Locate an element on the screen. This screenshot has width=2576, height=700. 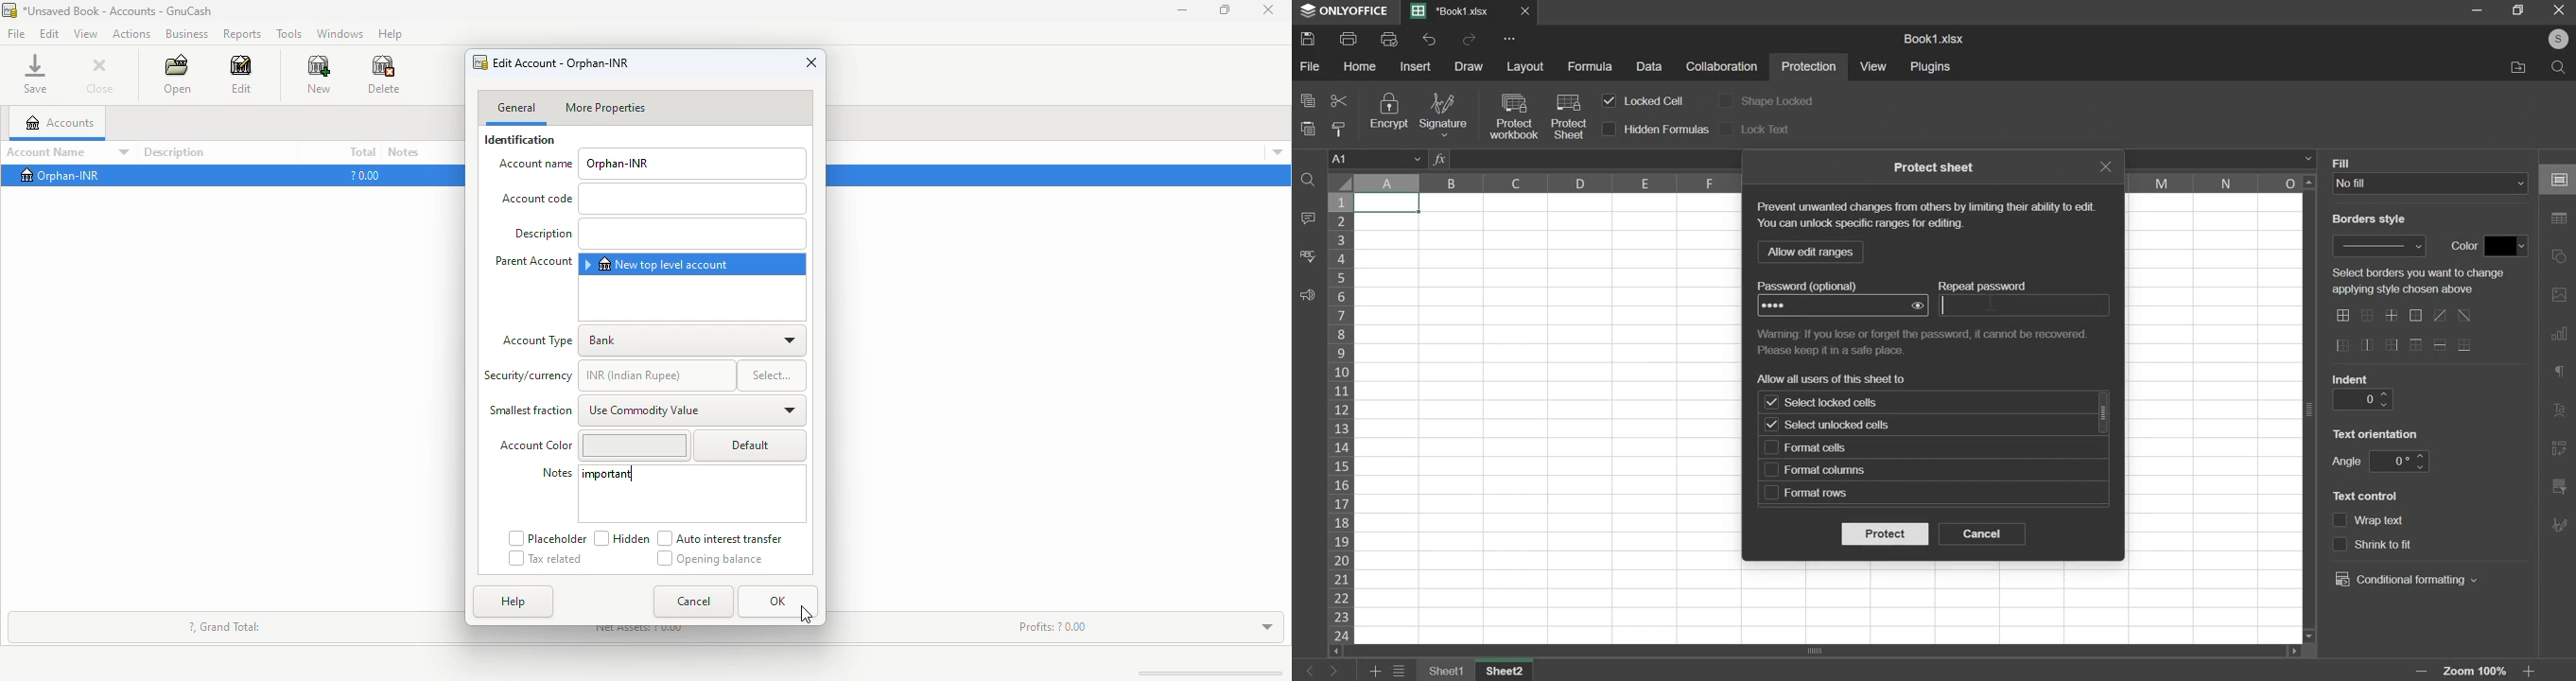
right side bar is located at coordinates (2560, 256).